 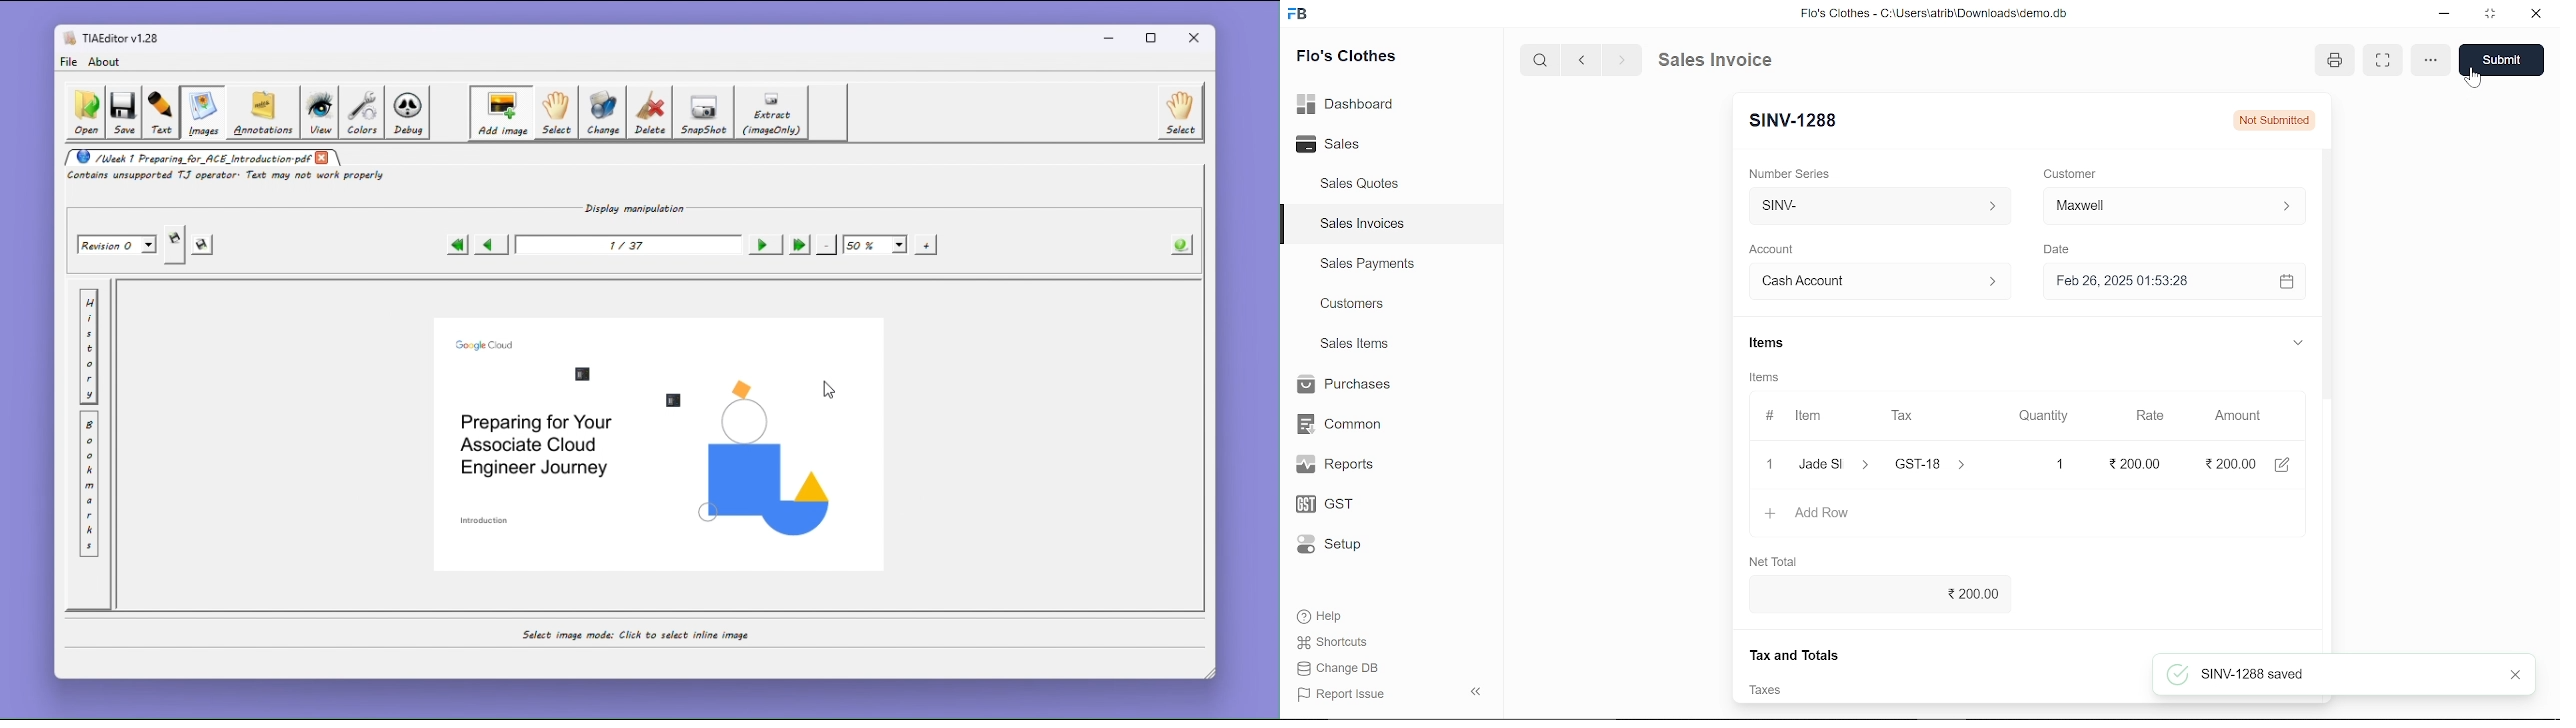 I want to click on cursor, so click(x=2474, y=79).